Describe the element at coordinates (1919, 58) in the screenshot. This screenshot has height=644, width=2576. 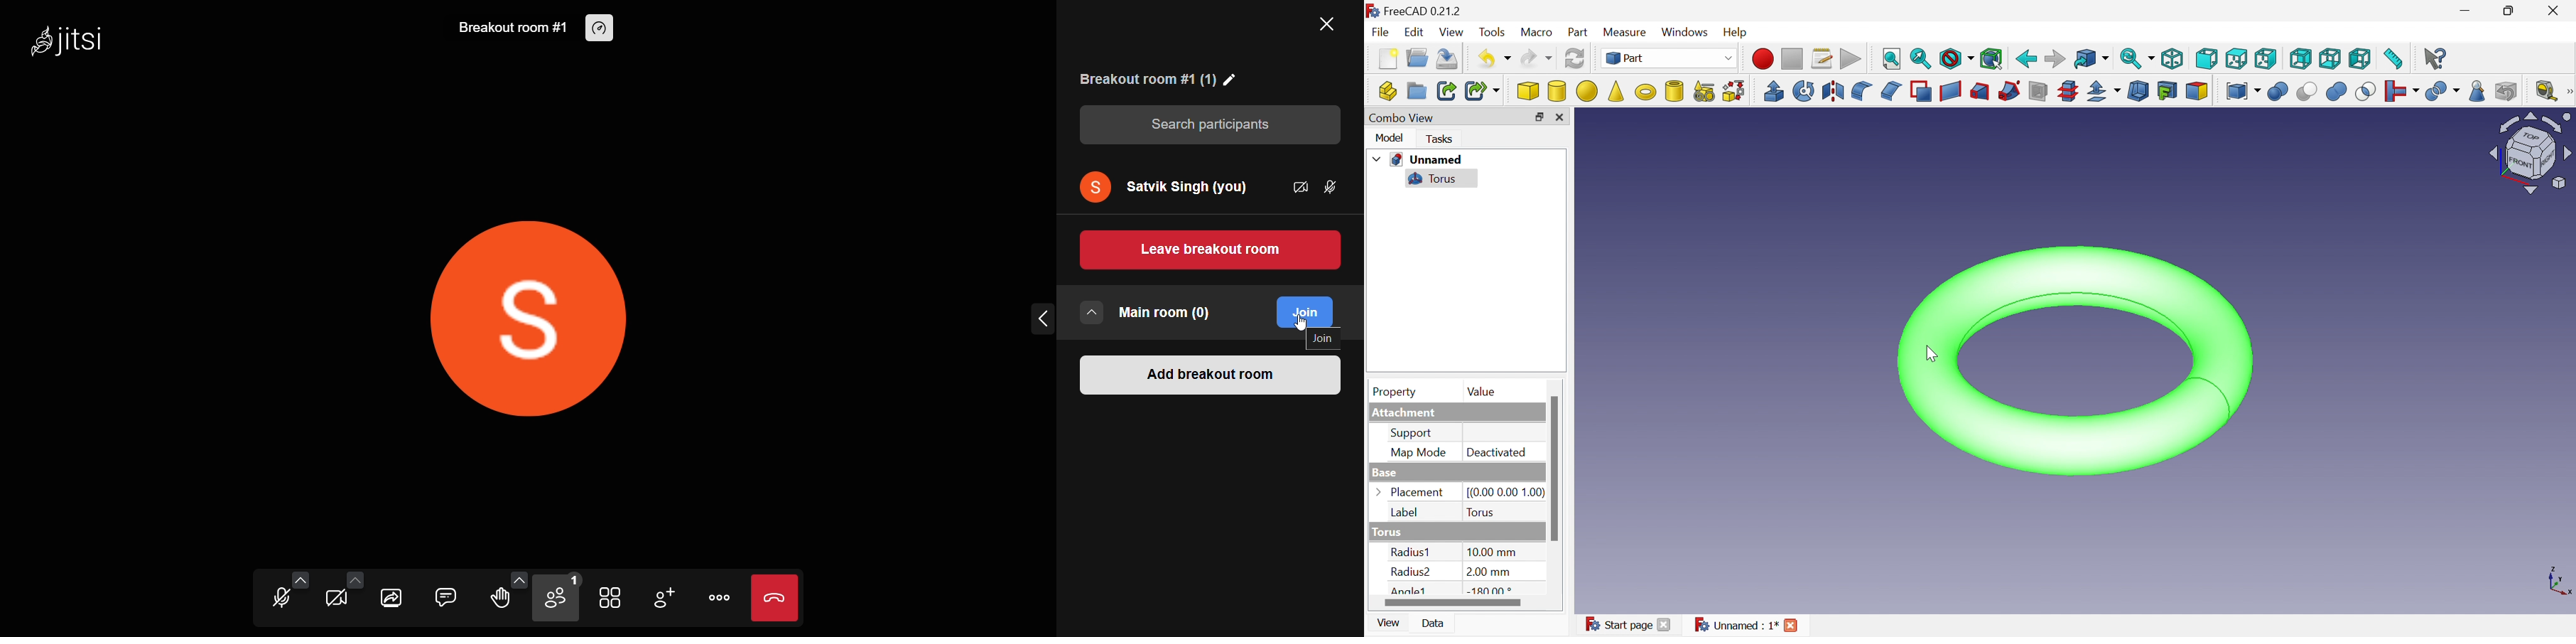
I see `Fit selection` at that location.